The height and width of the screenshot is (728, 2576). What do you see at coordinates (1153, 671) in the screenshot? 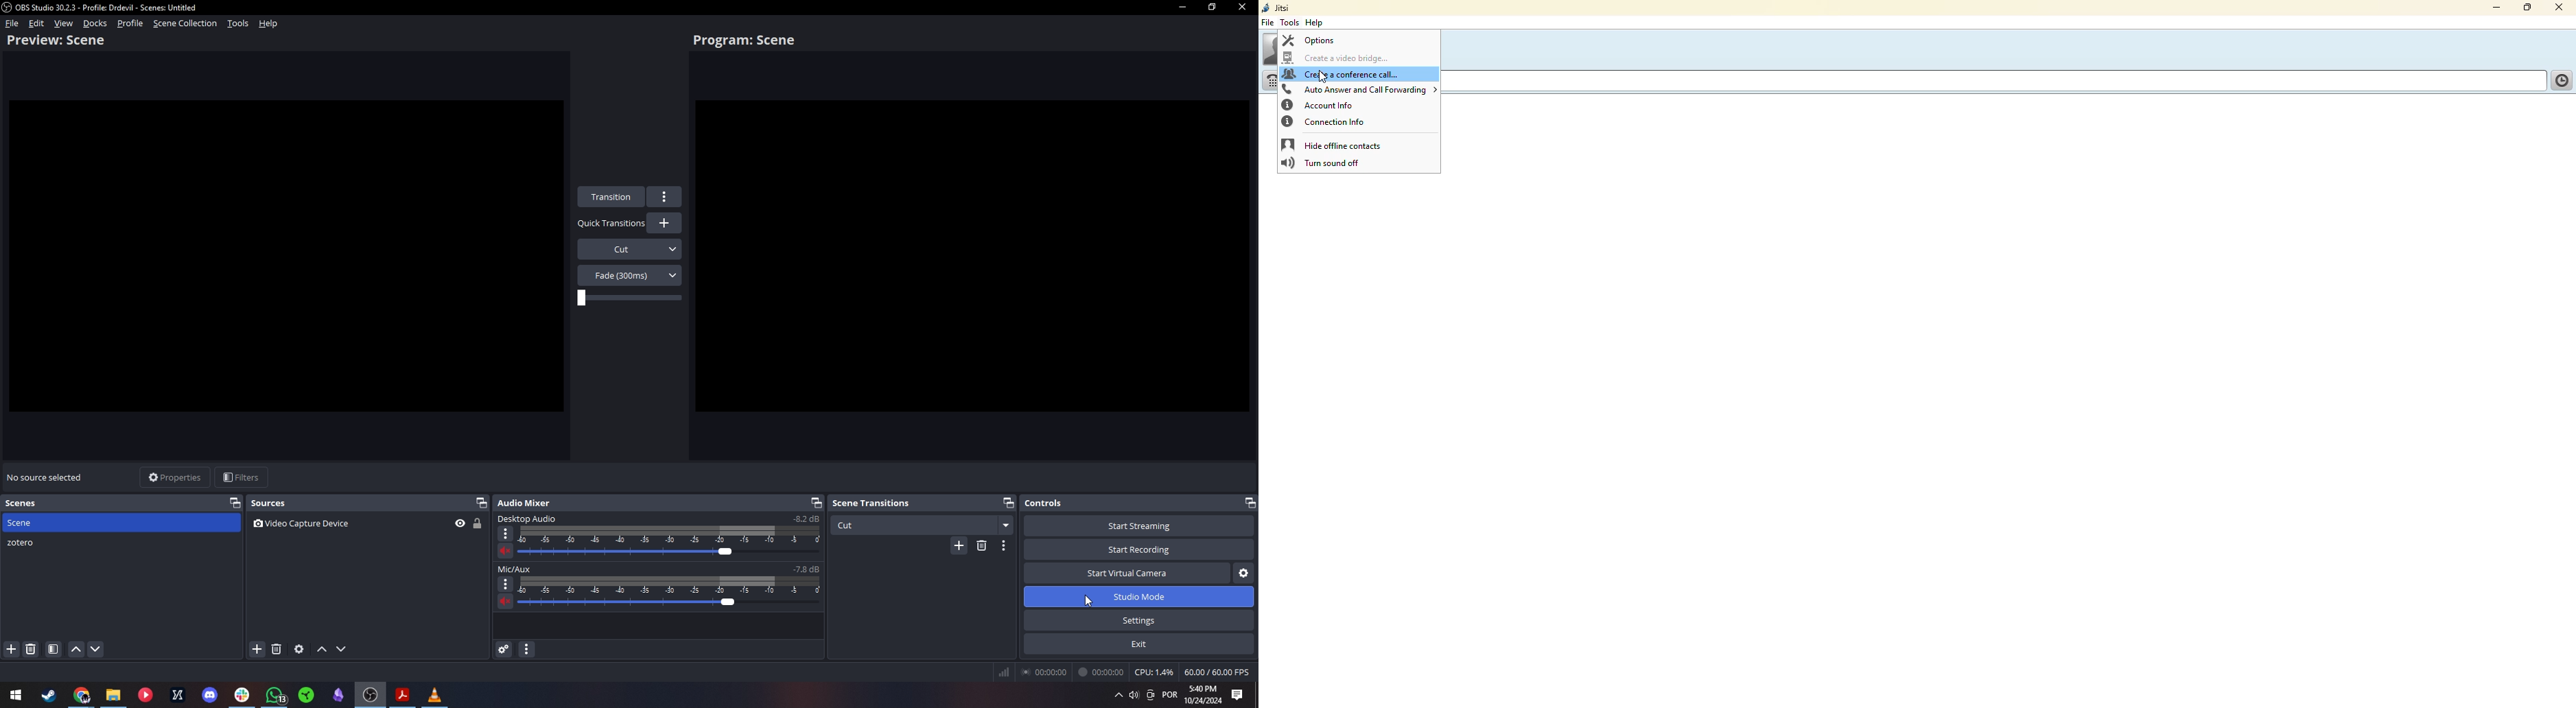
I see `CPU usage` at bounding box center [1153, 671].